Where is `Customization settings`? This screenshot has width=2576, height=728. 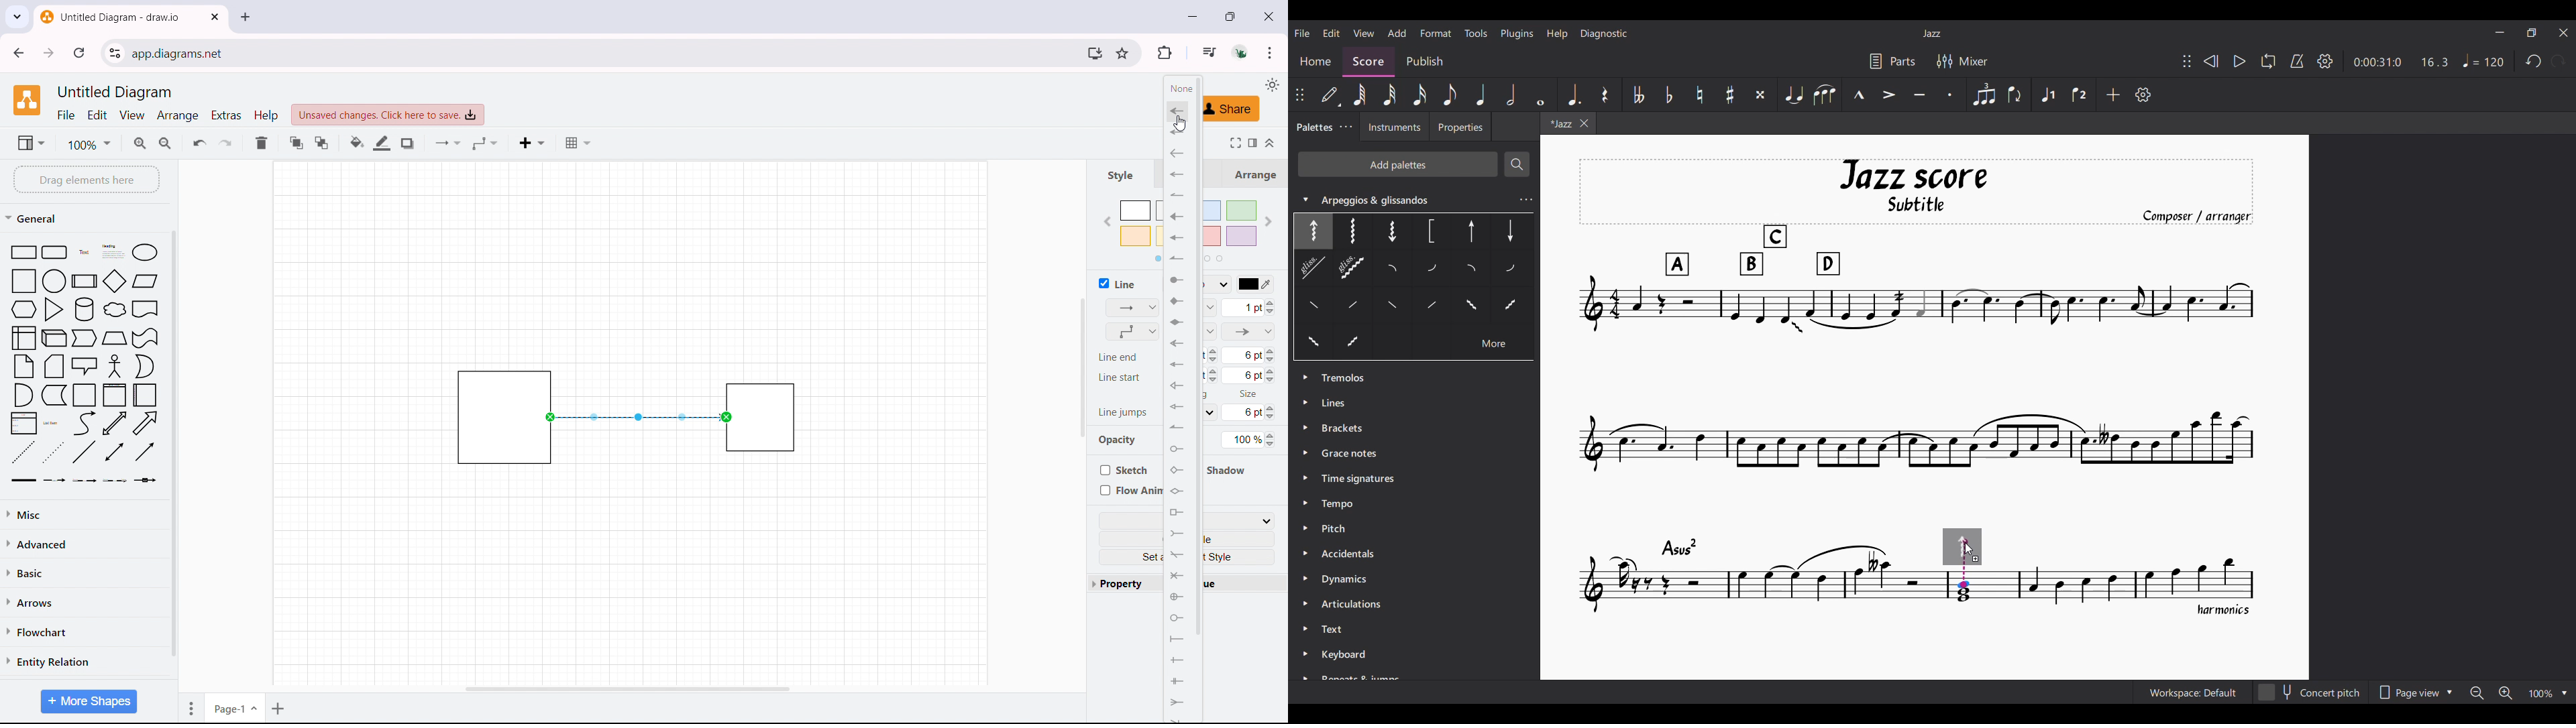 Customization settings is located at coordinates (2143, 95).